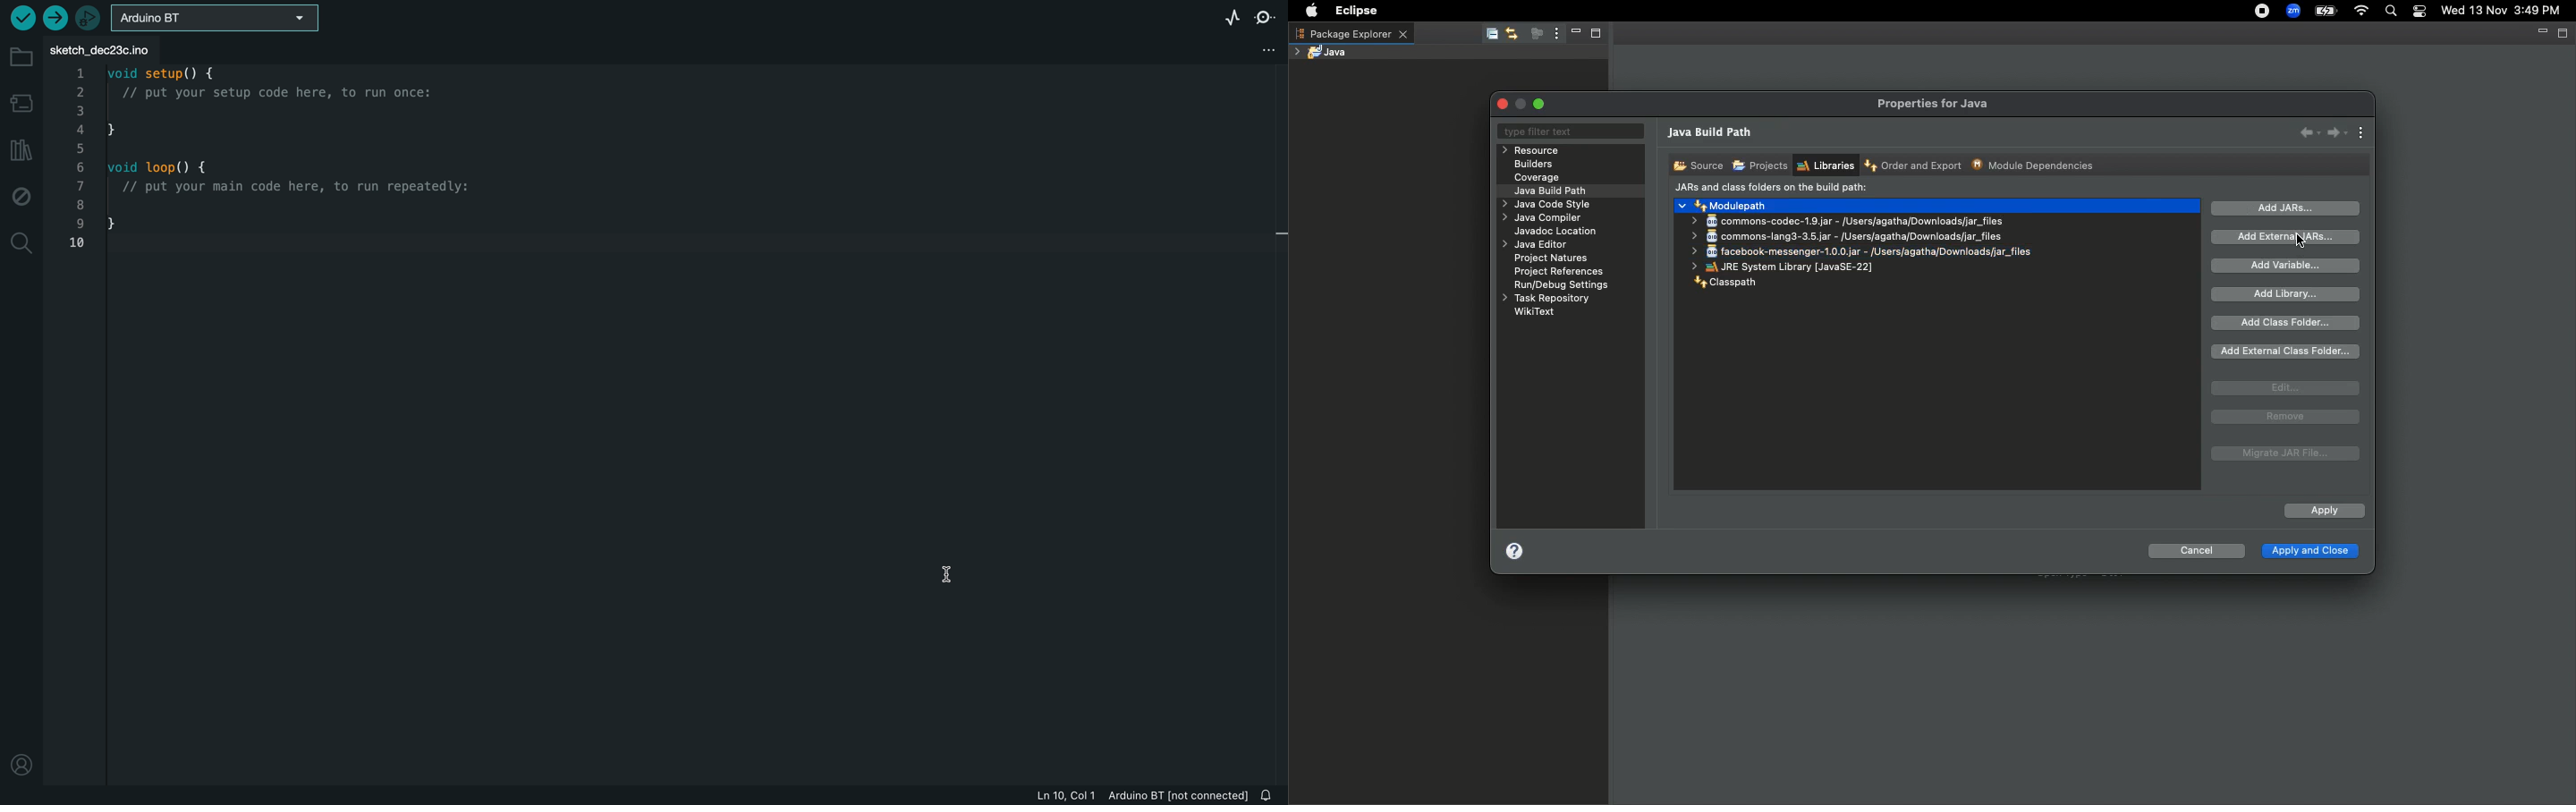  Describe the element at coordinates (2263, 13) in the screenshot. I see `Recording` at that location.